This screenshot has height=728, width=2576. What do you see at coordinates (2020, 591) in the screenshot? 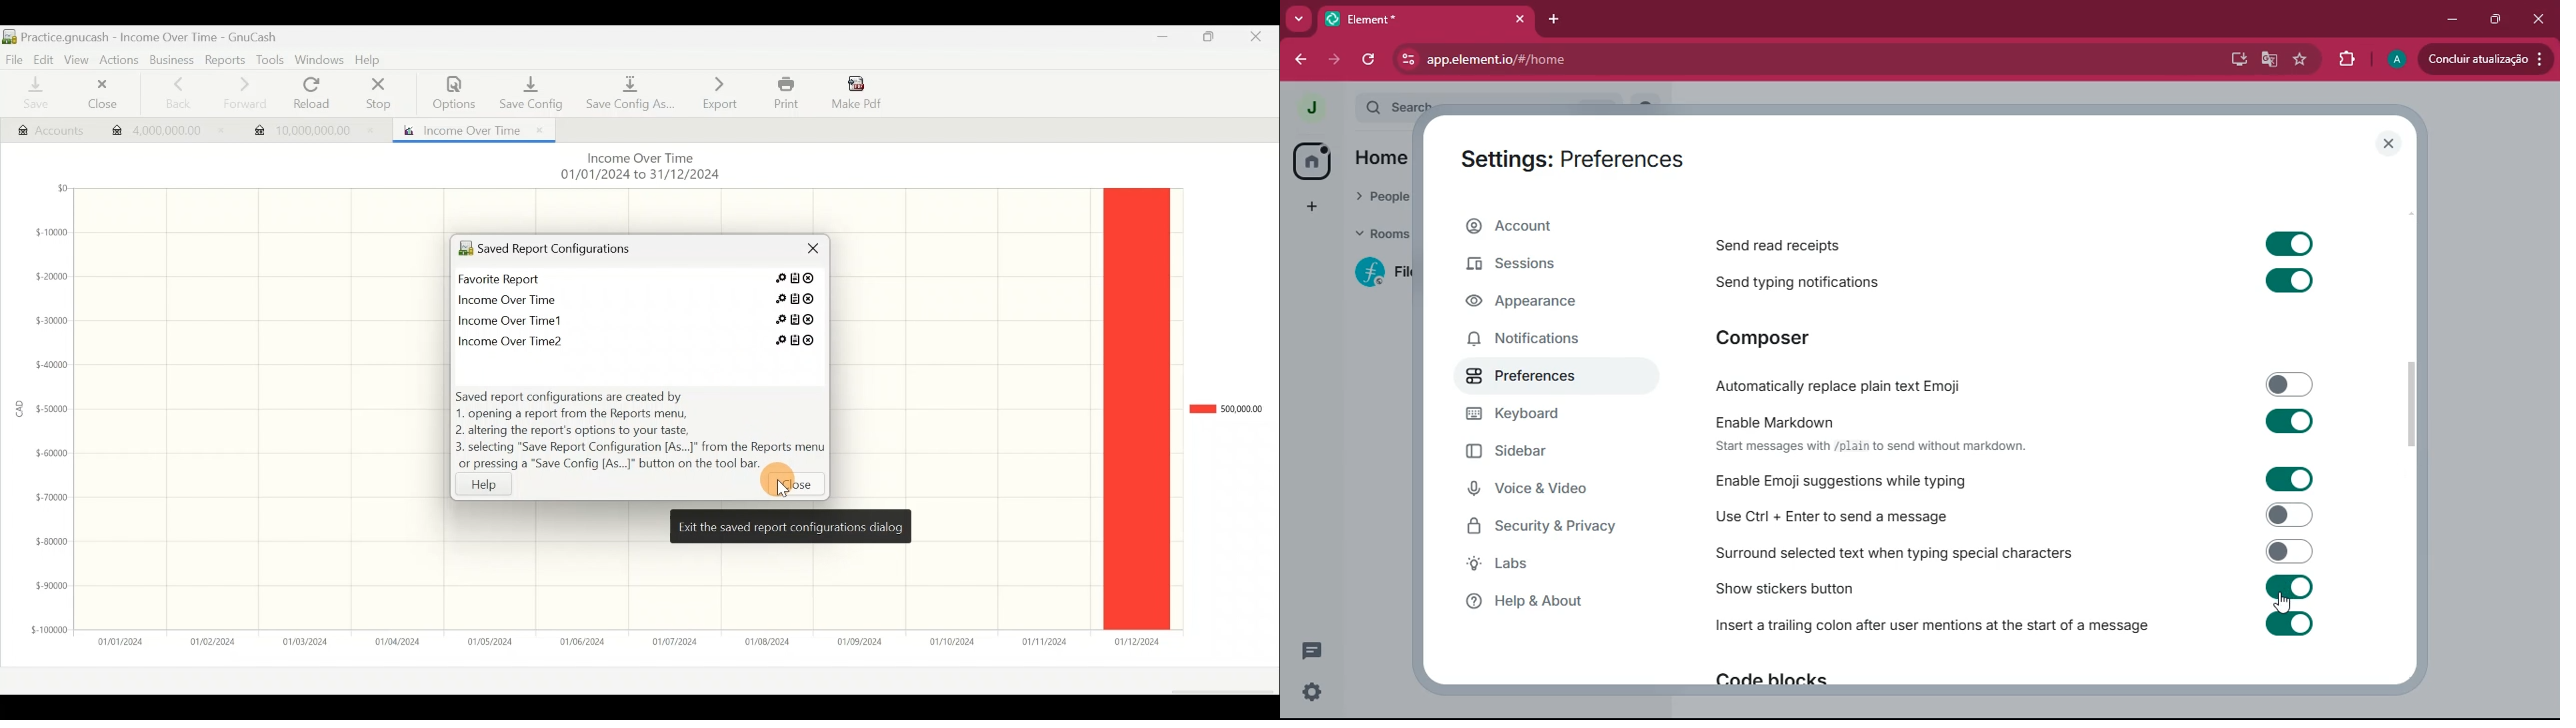
I see `Show stickers button` at bounding box center [2020, 591].